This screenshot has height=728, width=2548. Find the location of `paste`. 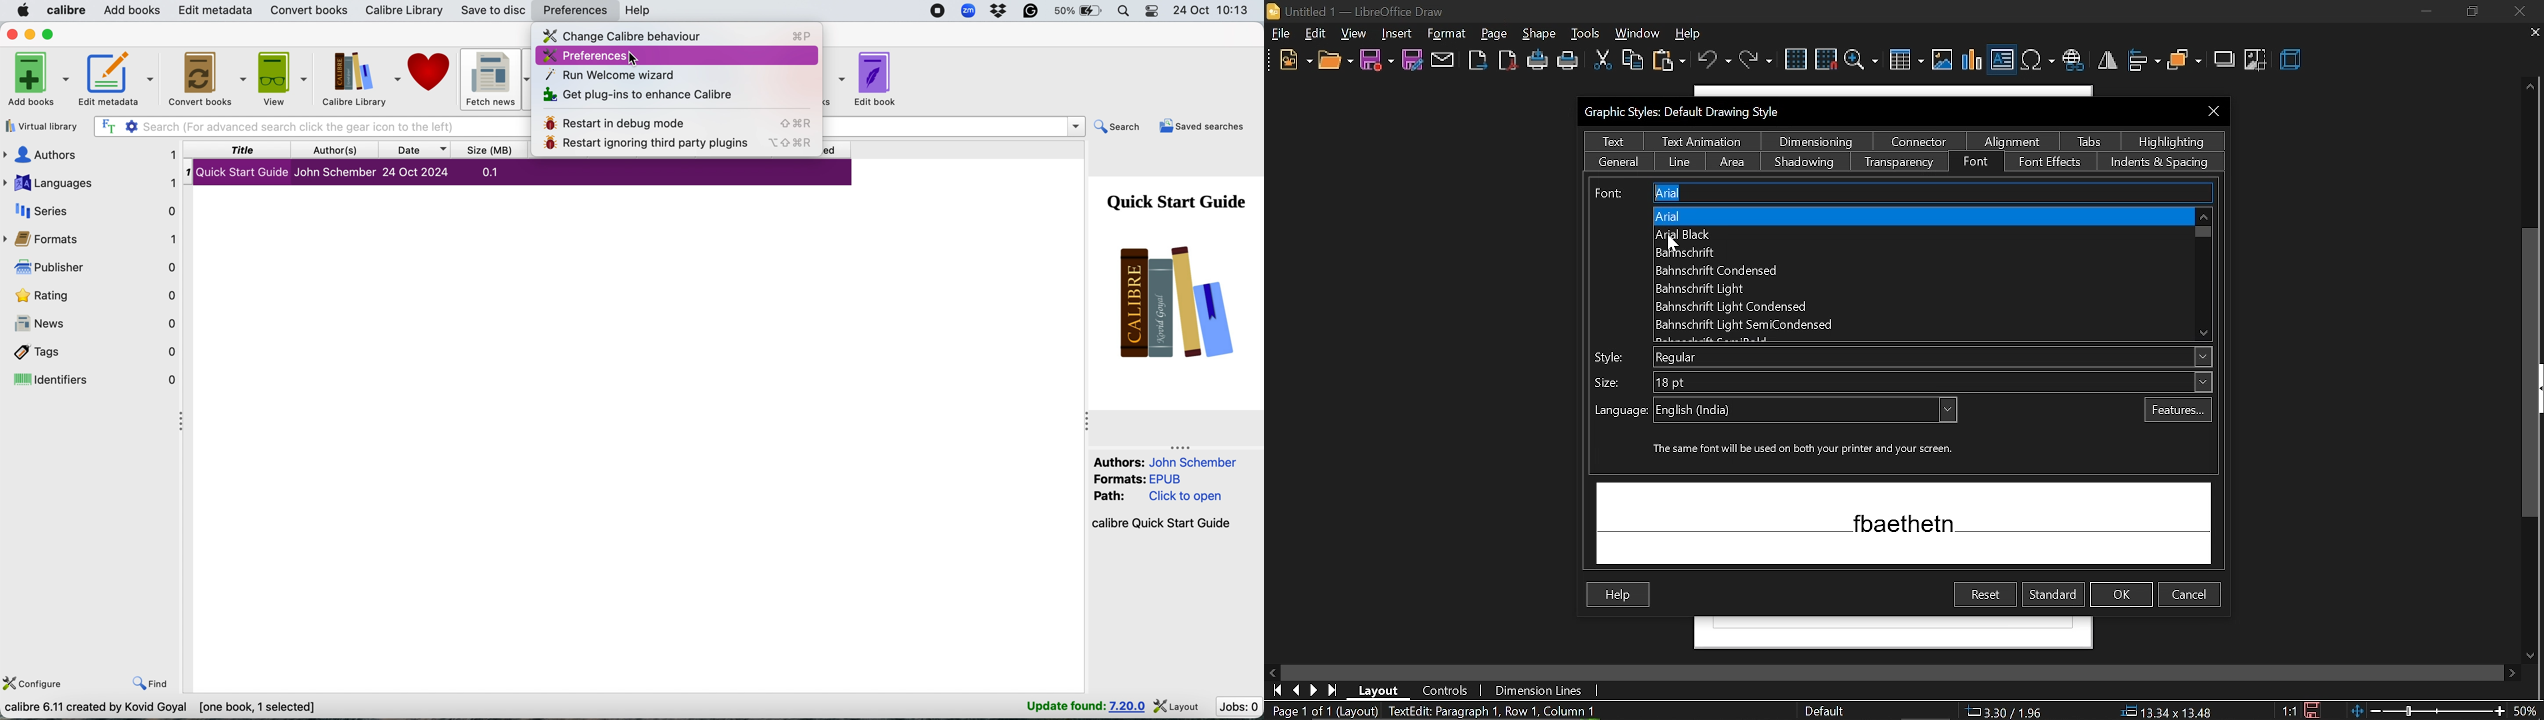

paste is located at coordinates (1668, 62).